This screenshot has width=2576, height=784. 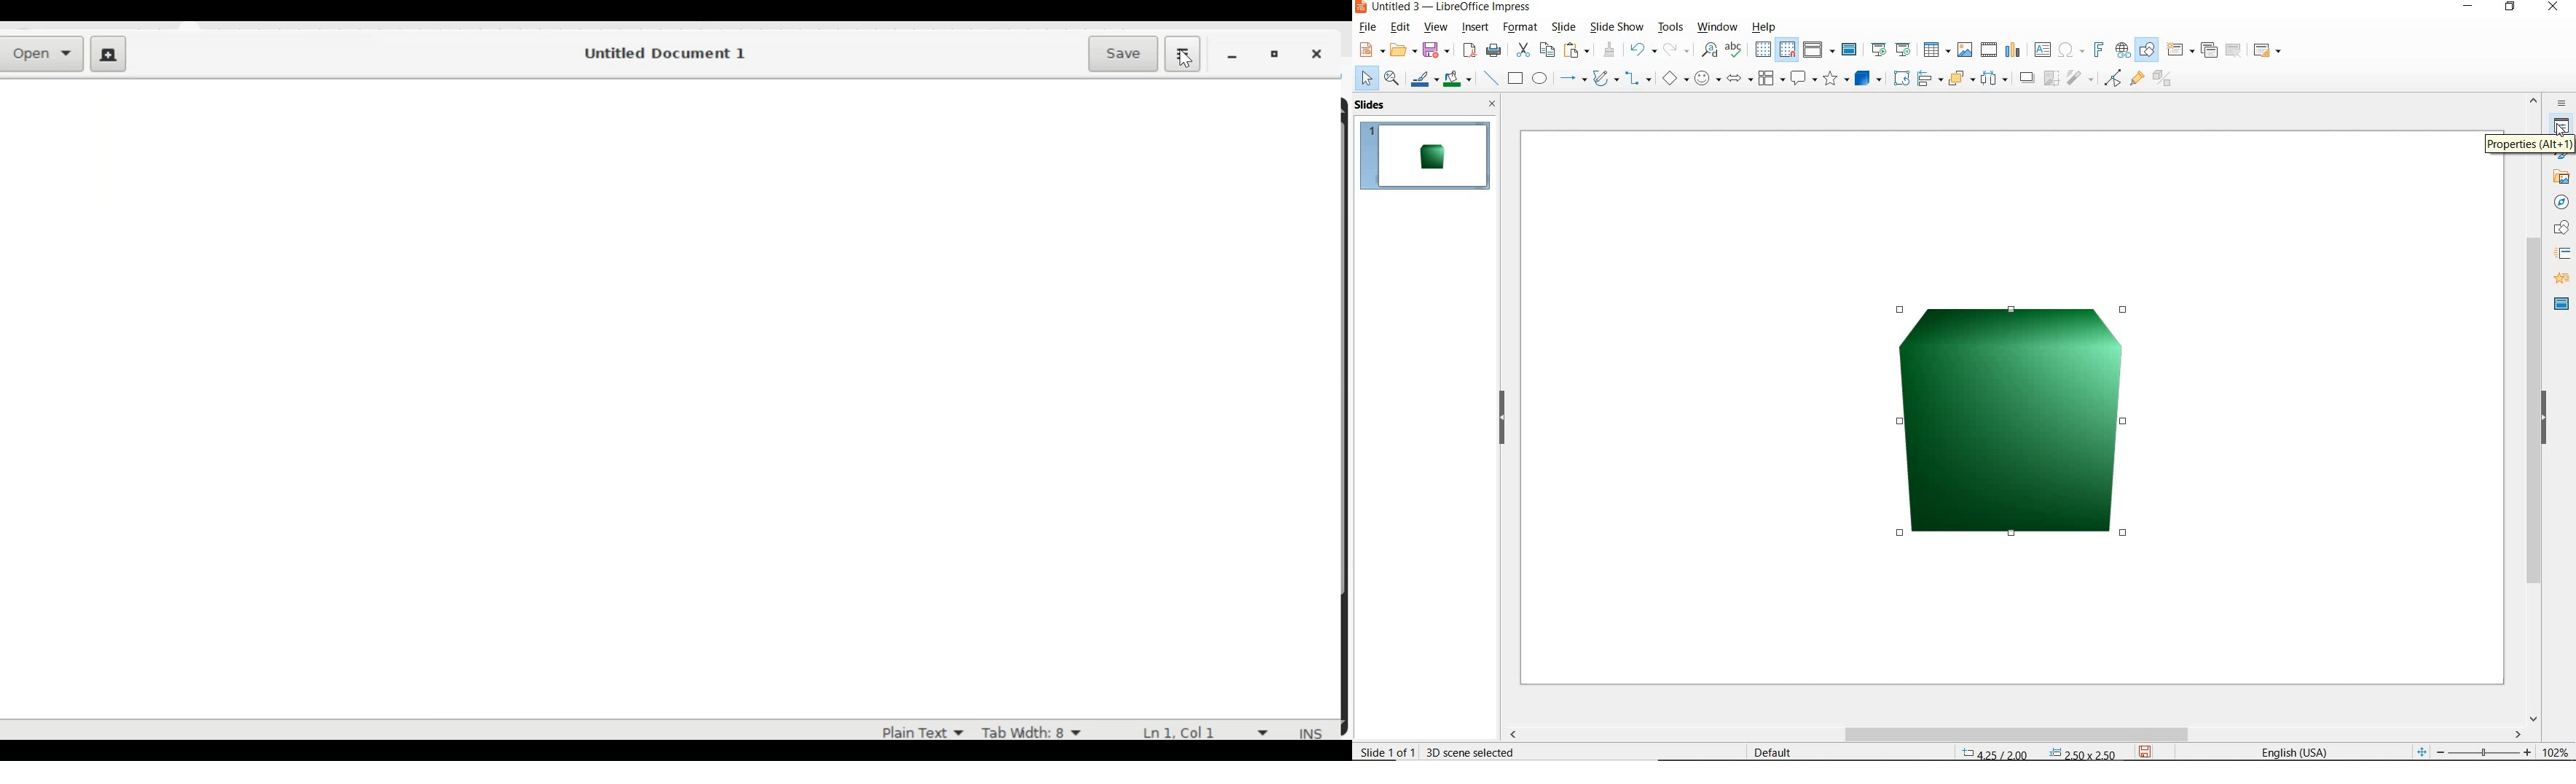 What do you see at coordinates (1644, 50) in the screenshot?
I see `undo` at bounding box center [1644, 50].